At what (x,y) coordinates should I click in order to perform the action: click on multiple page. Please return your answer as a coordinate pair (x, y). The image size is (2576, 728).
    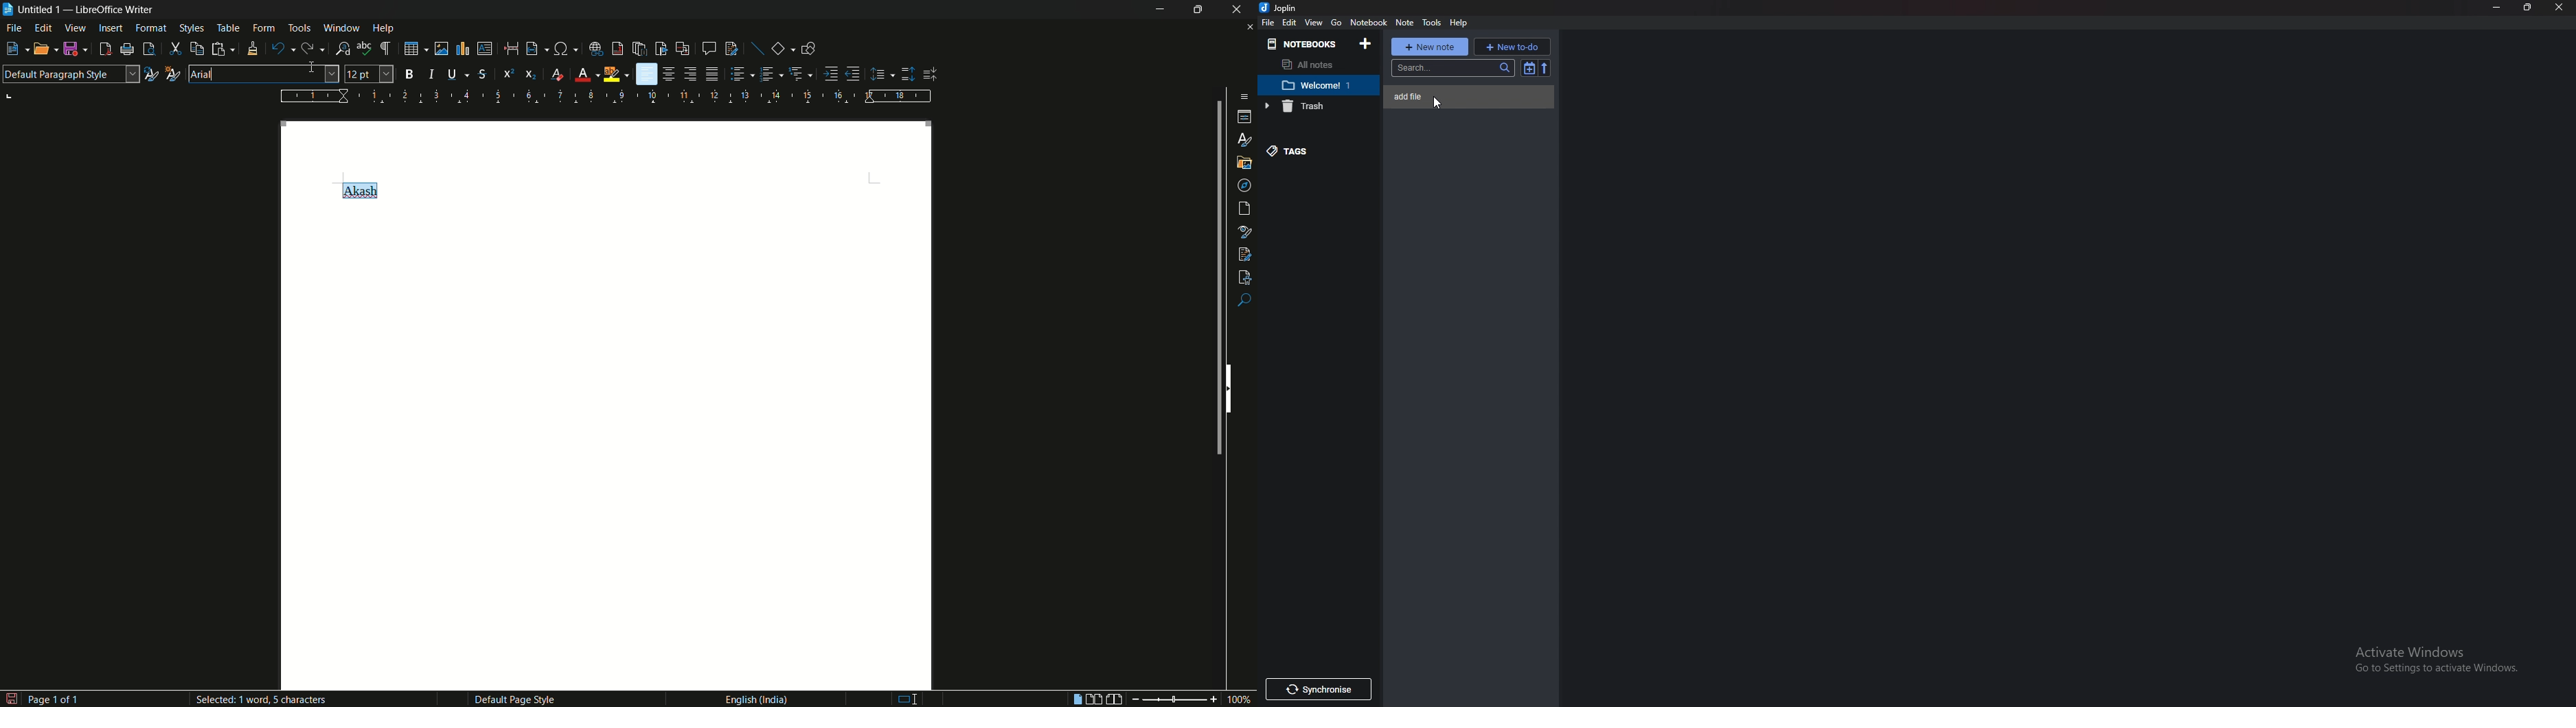
    Looking at the image, I should click on (1094, 699).